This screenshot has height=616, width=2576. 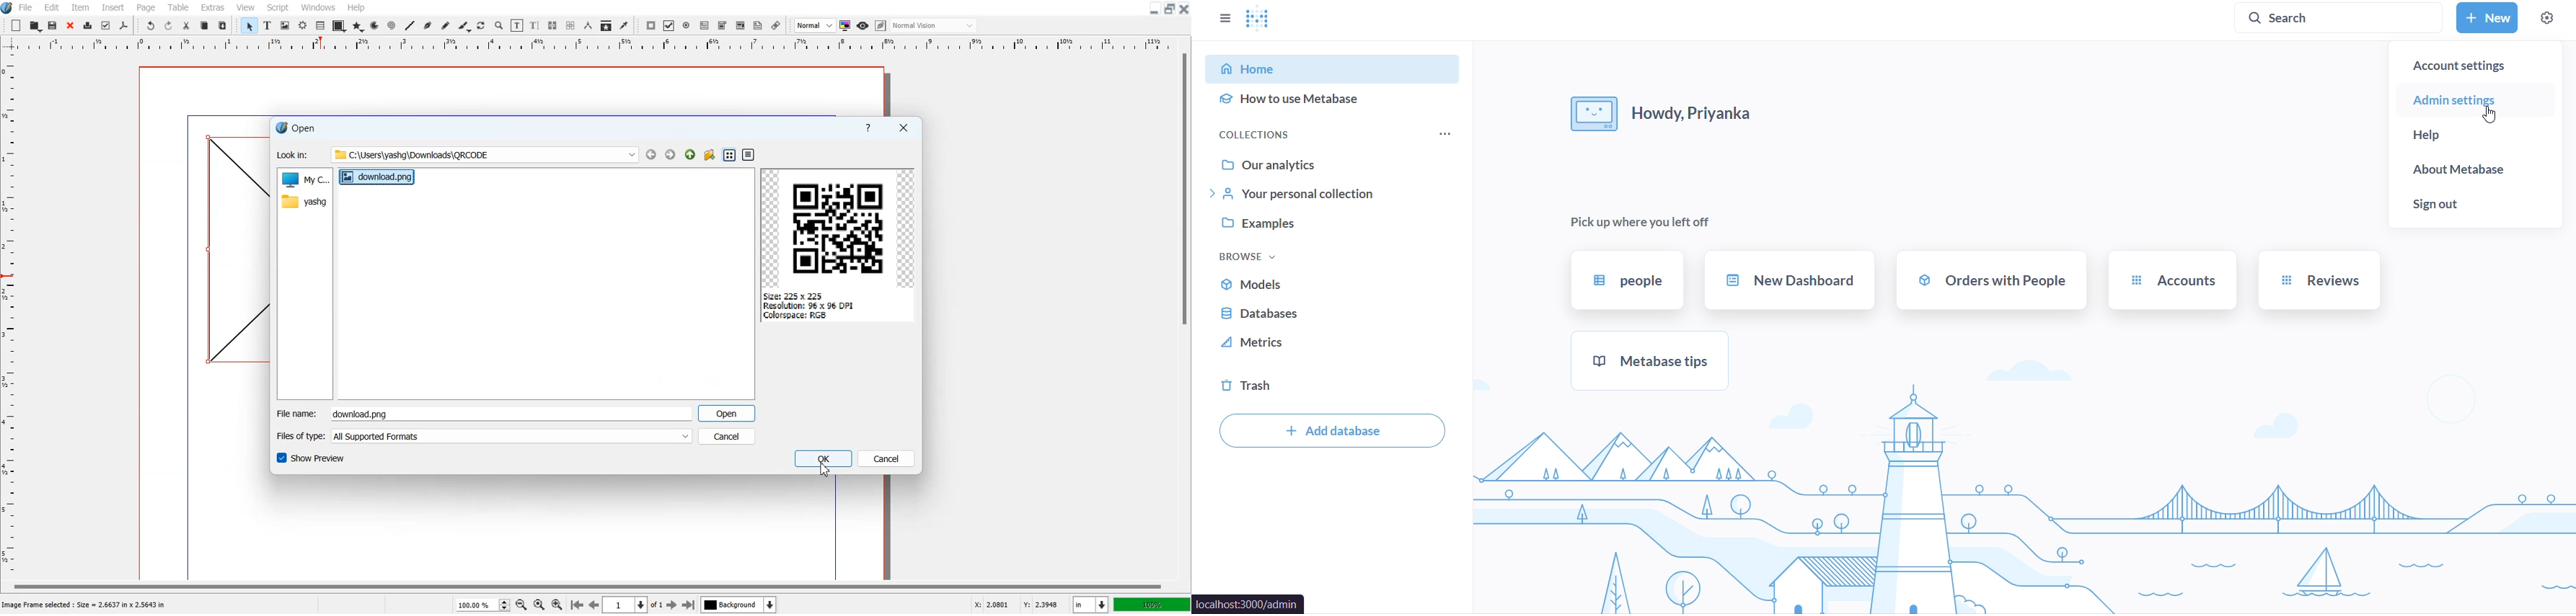 What do you see at coordinates (935, 26) in the screenshot?
I see `Select the visual appearance` at bounding box center [935, 26].